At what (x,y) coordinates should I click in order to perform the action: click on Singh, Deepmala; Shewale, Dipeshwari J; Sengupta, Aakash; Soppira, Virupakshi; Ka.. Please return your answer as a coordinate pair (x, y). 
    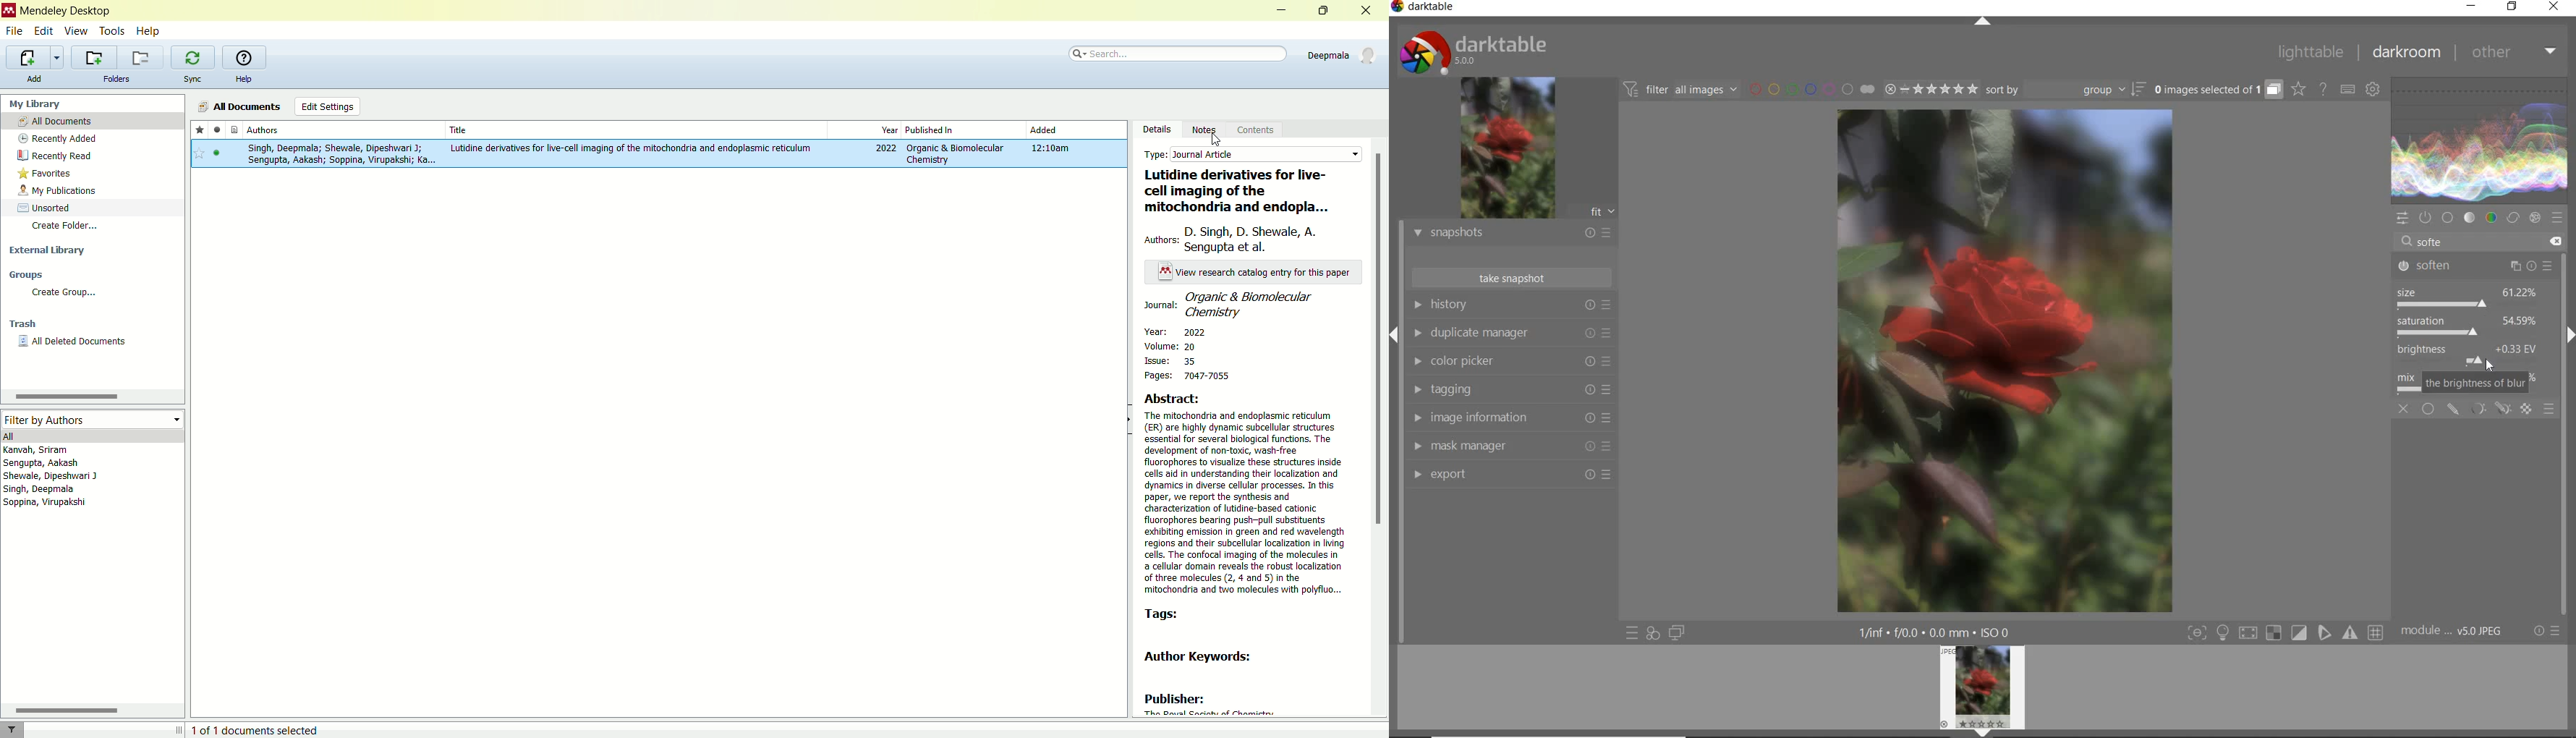
    Looking at the image, I should click on (339, 155).